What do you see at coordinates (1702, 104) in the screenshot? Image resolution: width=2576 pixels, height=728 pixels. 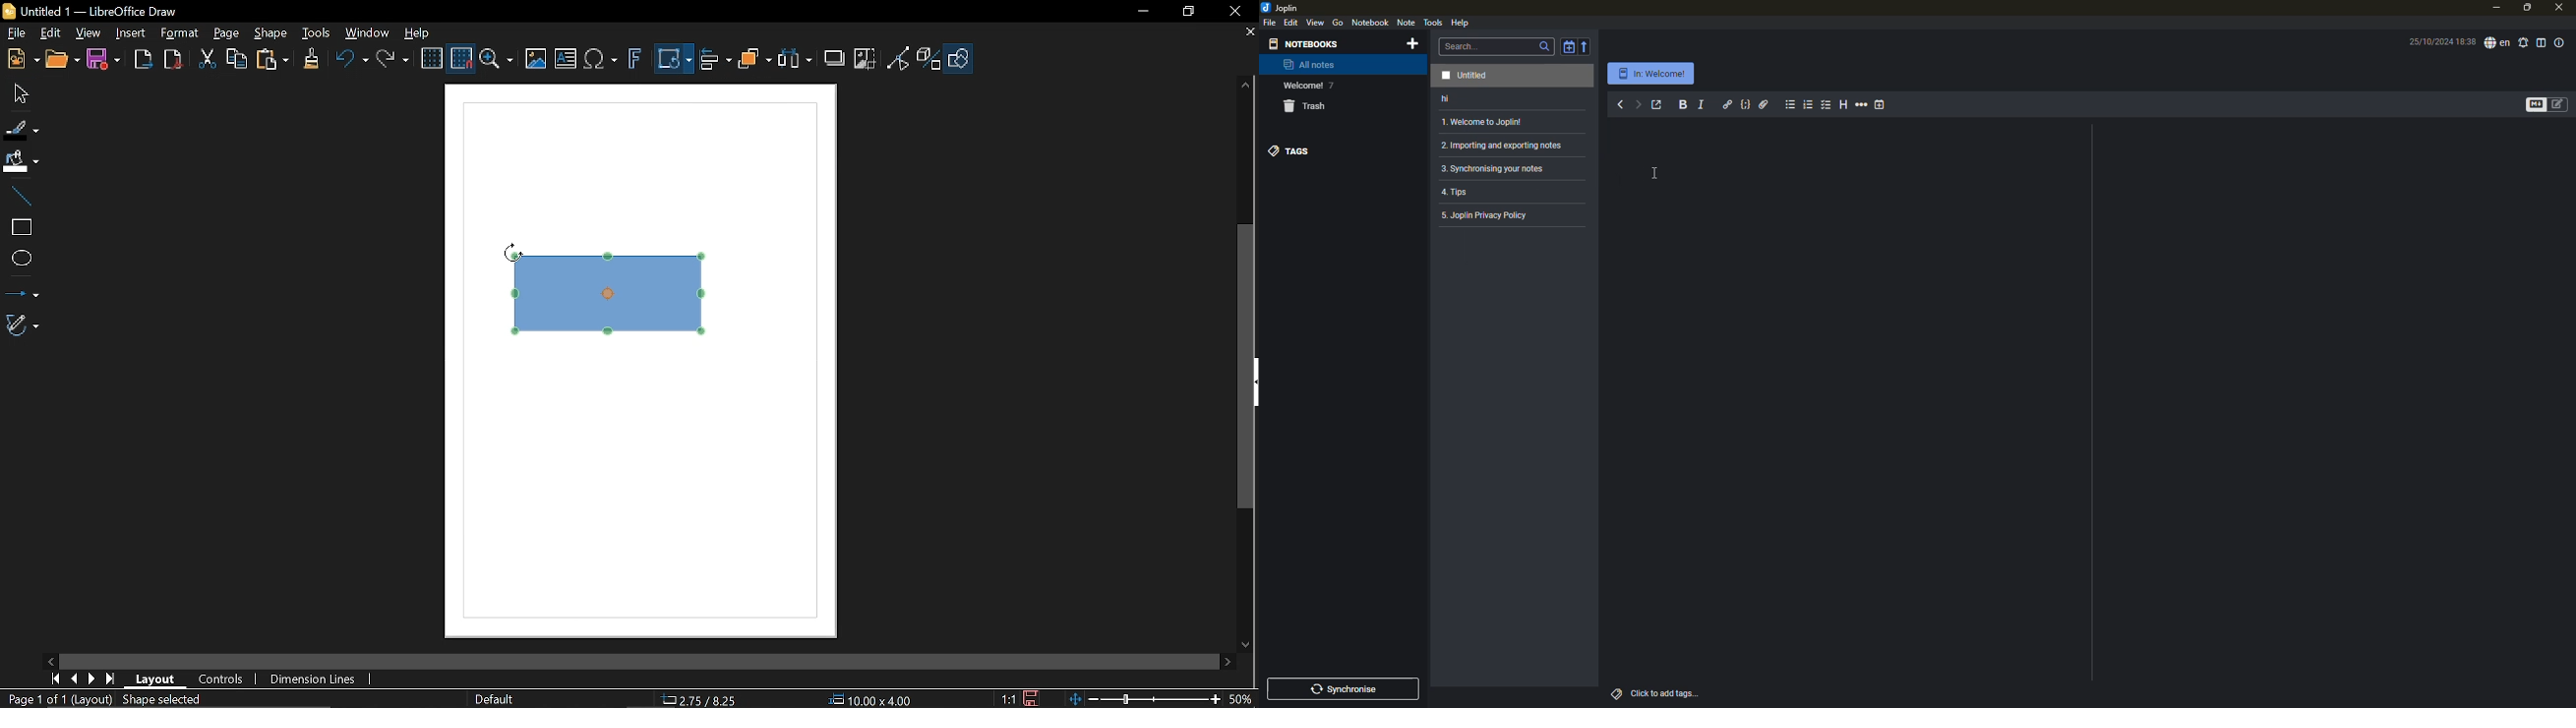 I see `italic` at bounding box center [1702, 104].